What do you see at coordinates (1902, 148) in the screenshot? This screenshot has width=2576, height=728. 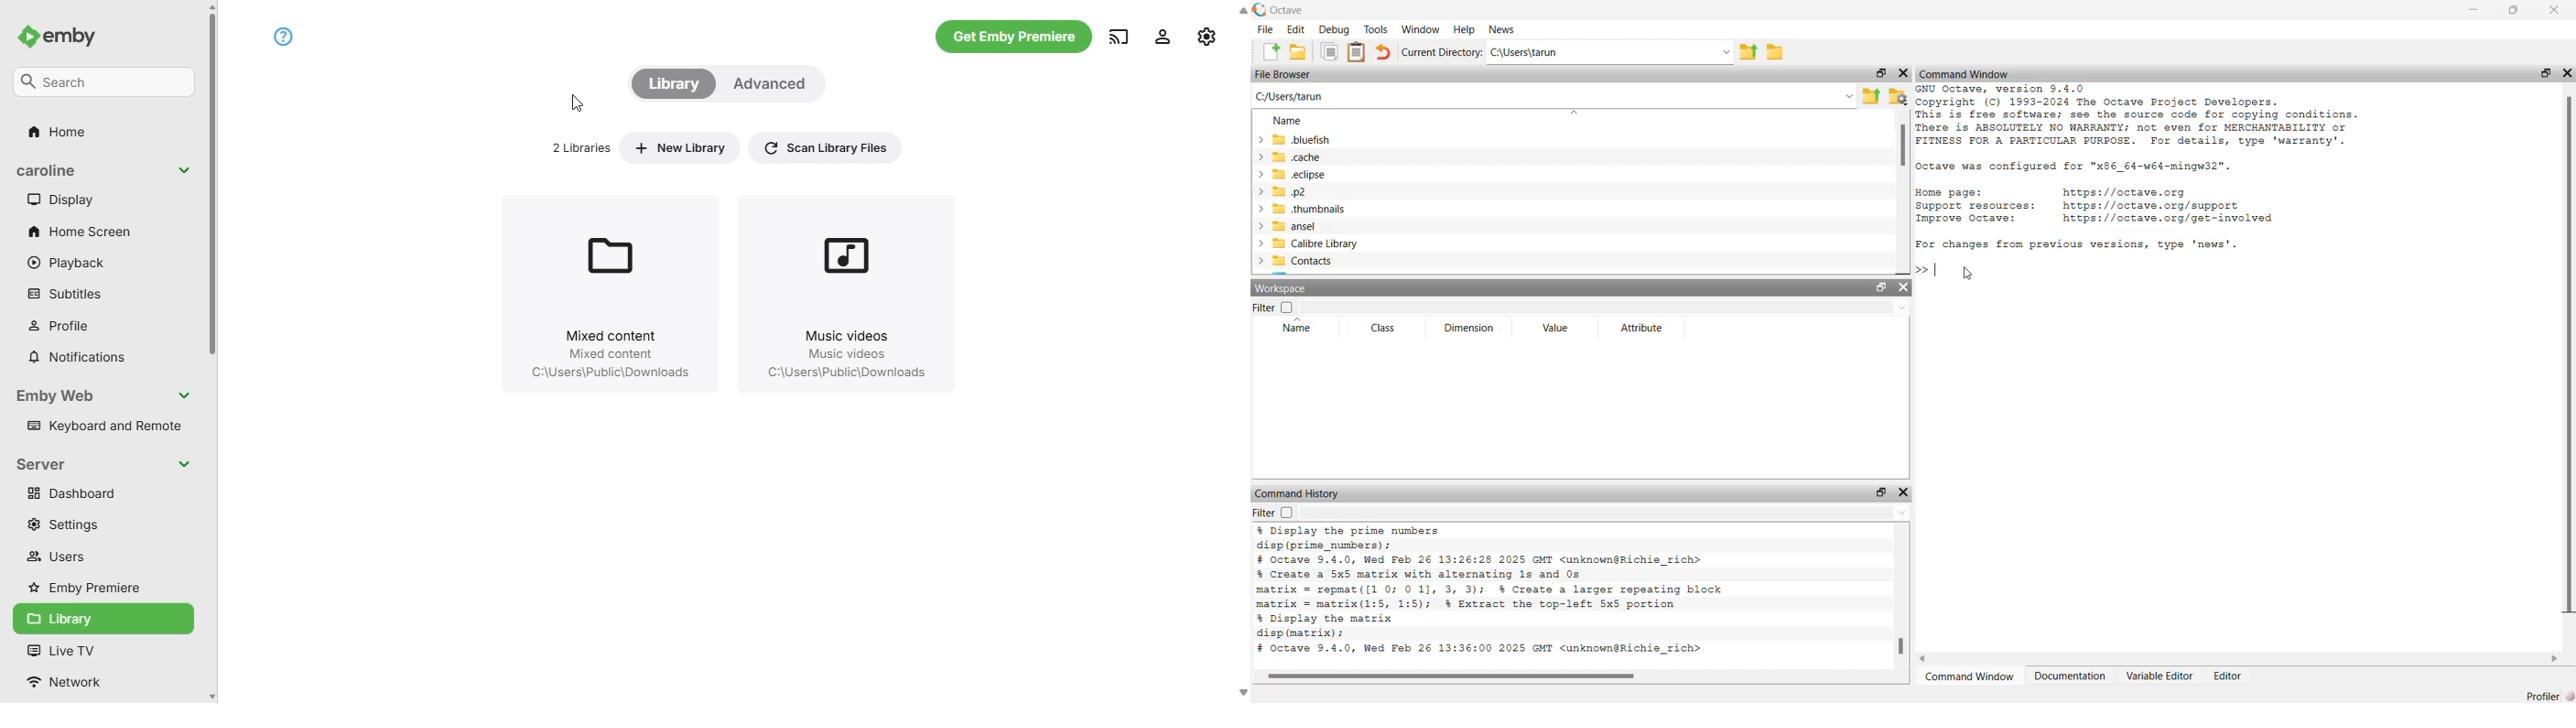 I see `scrollbar` at bounding box center [1902, 148].